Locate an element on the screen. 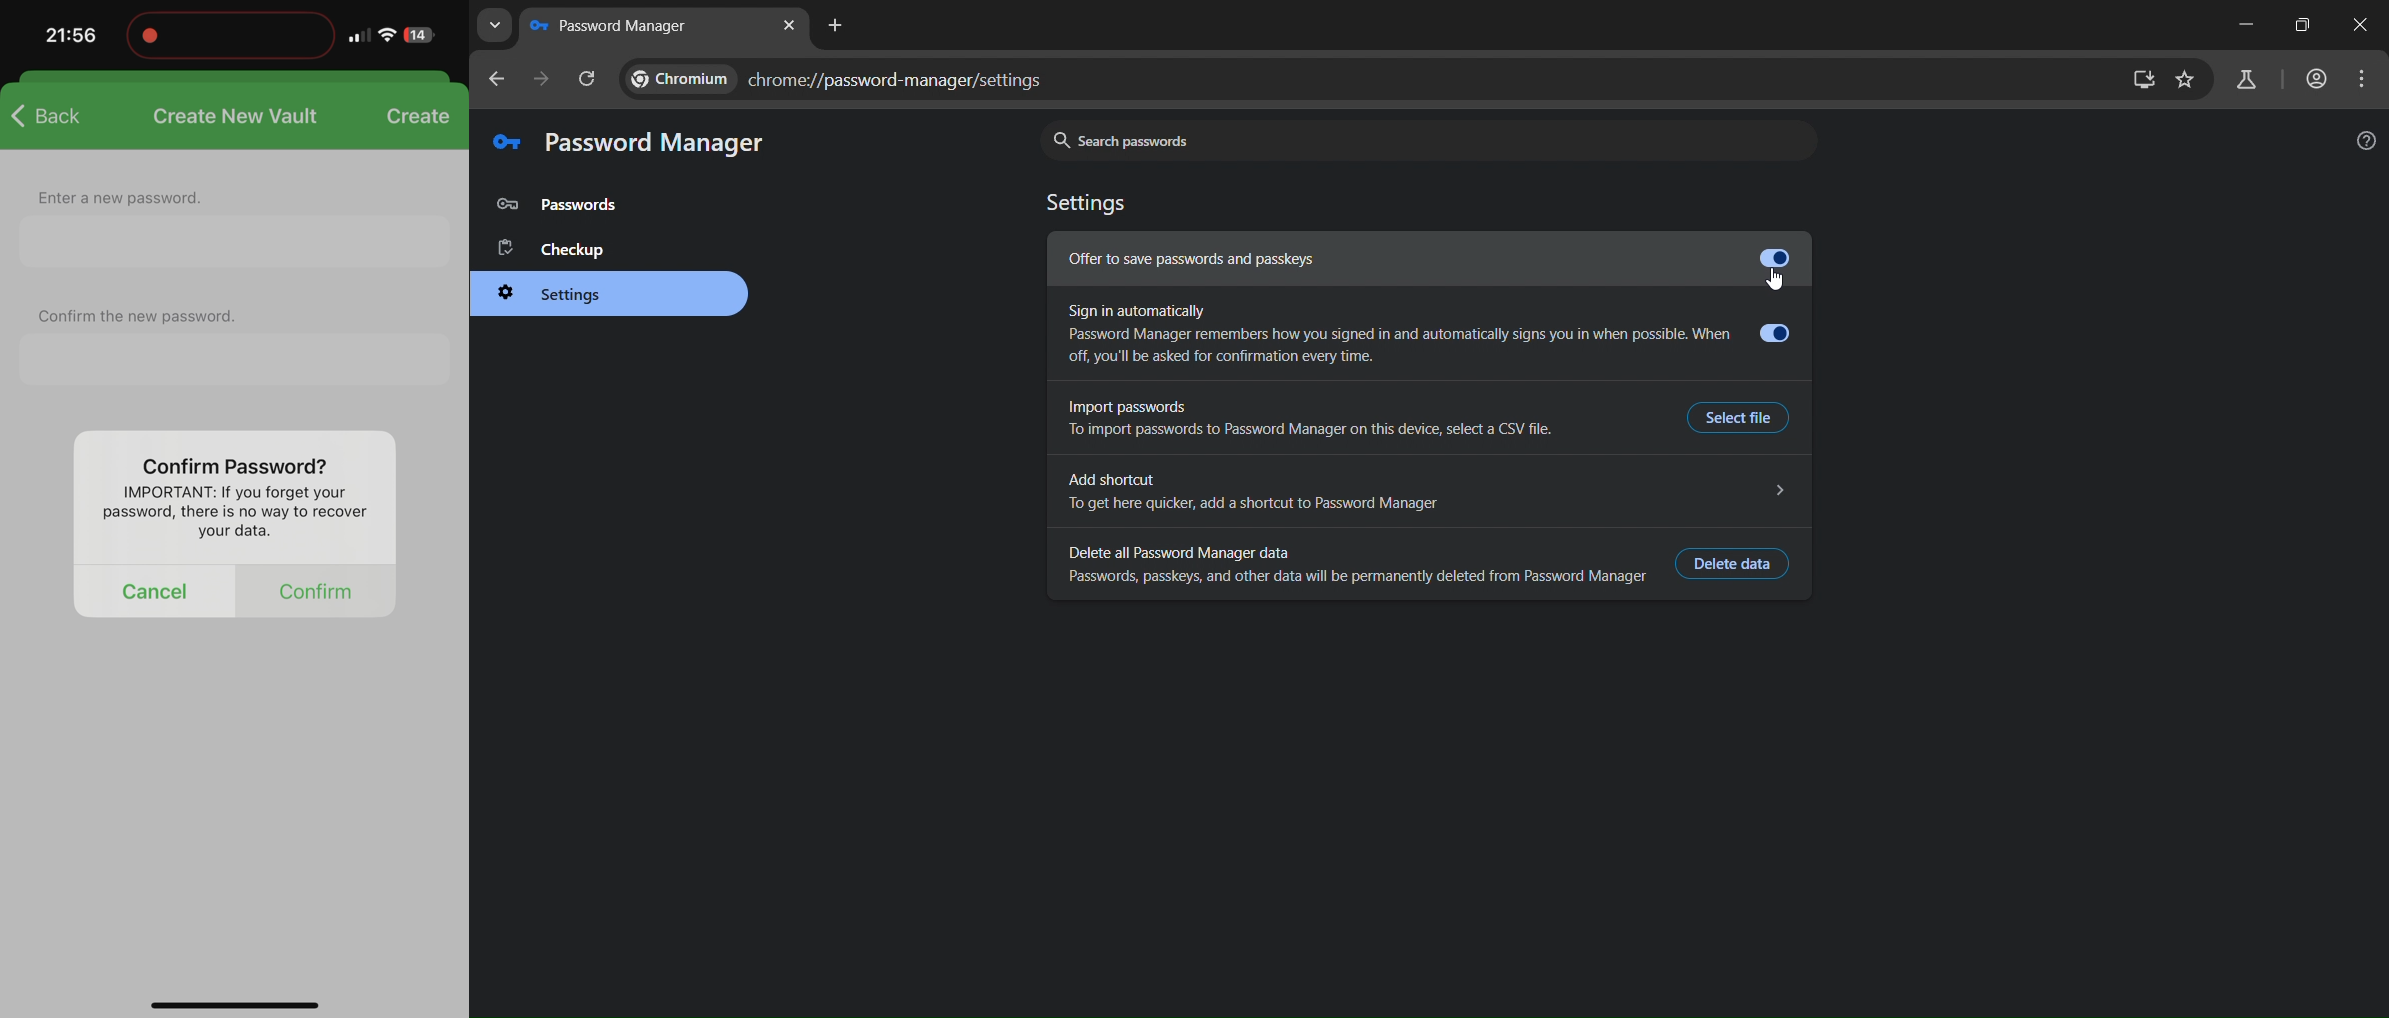  accounts is located at coordinates (2318, 78).